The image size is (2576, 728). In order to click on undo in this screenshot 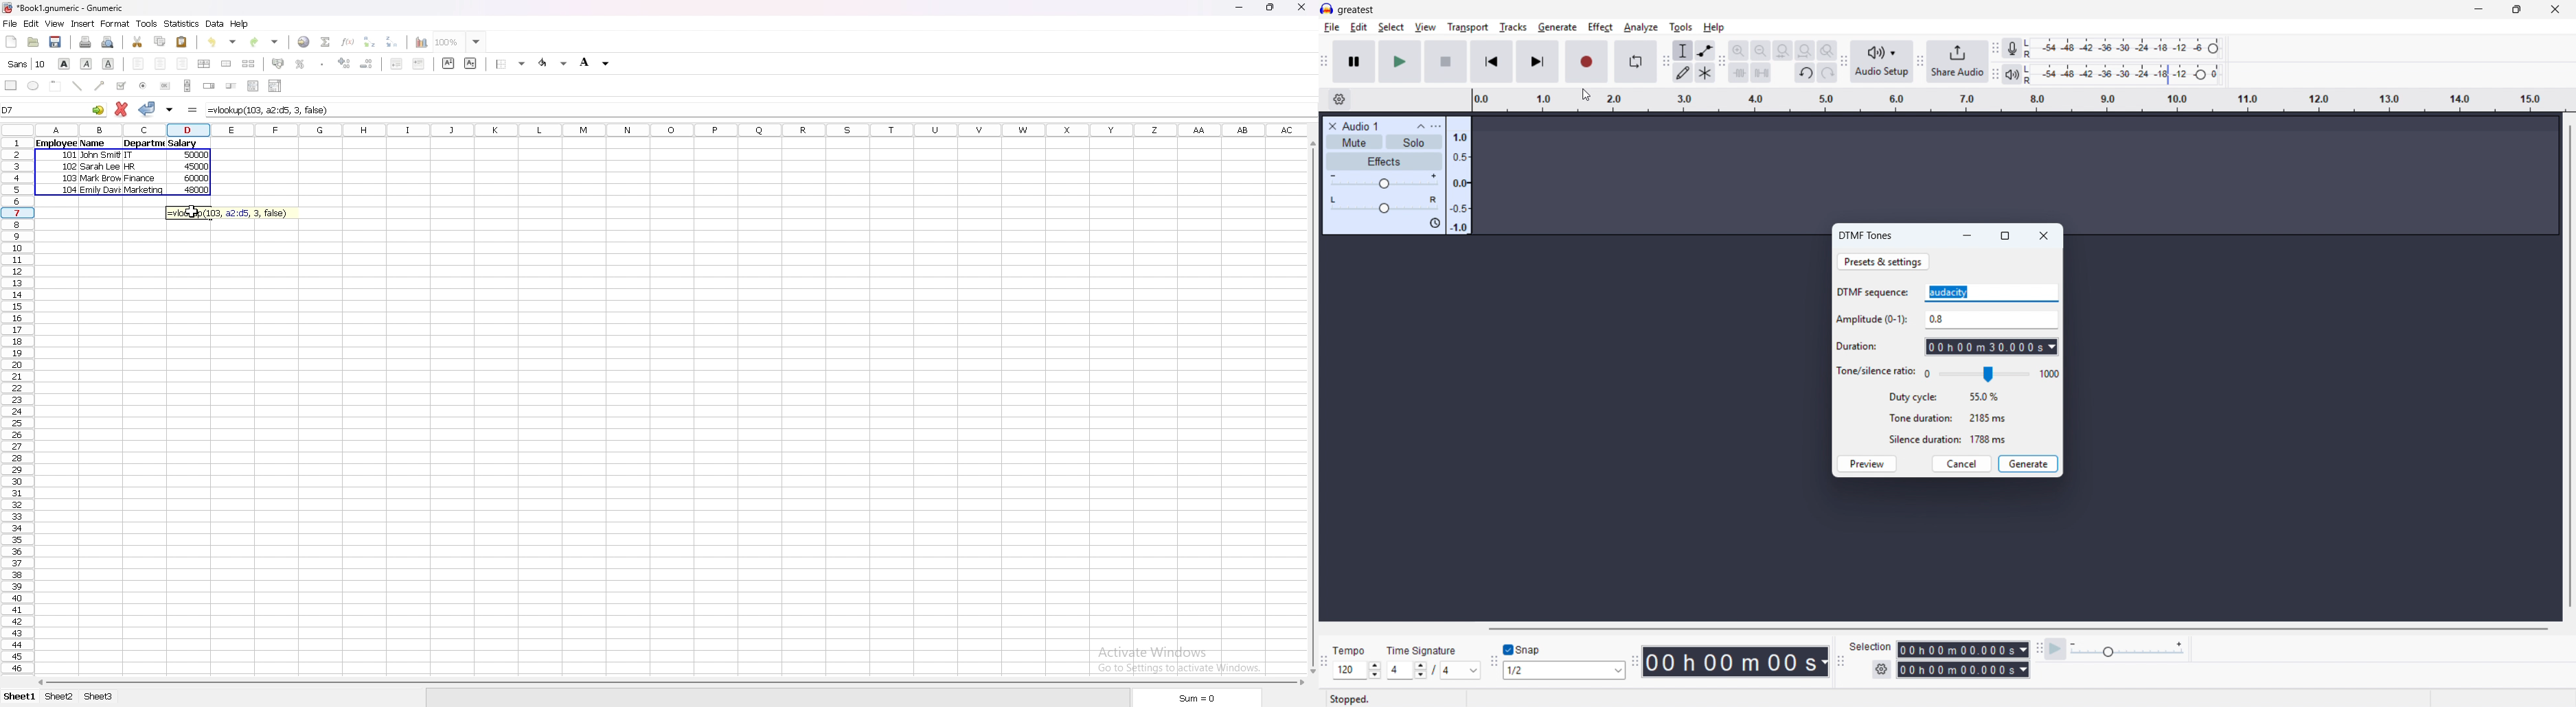, I will do `click(1805, 74)`.